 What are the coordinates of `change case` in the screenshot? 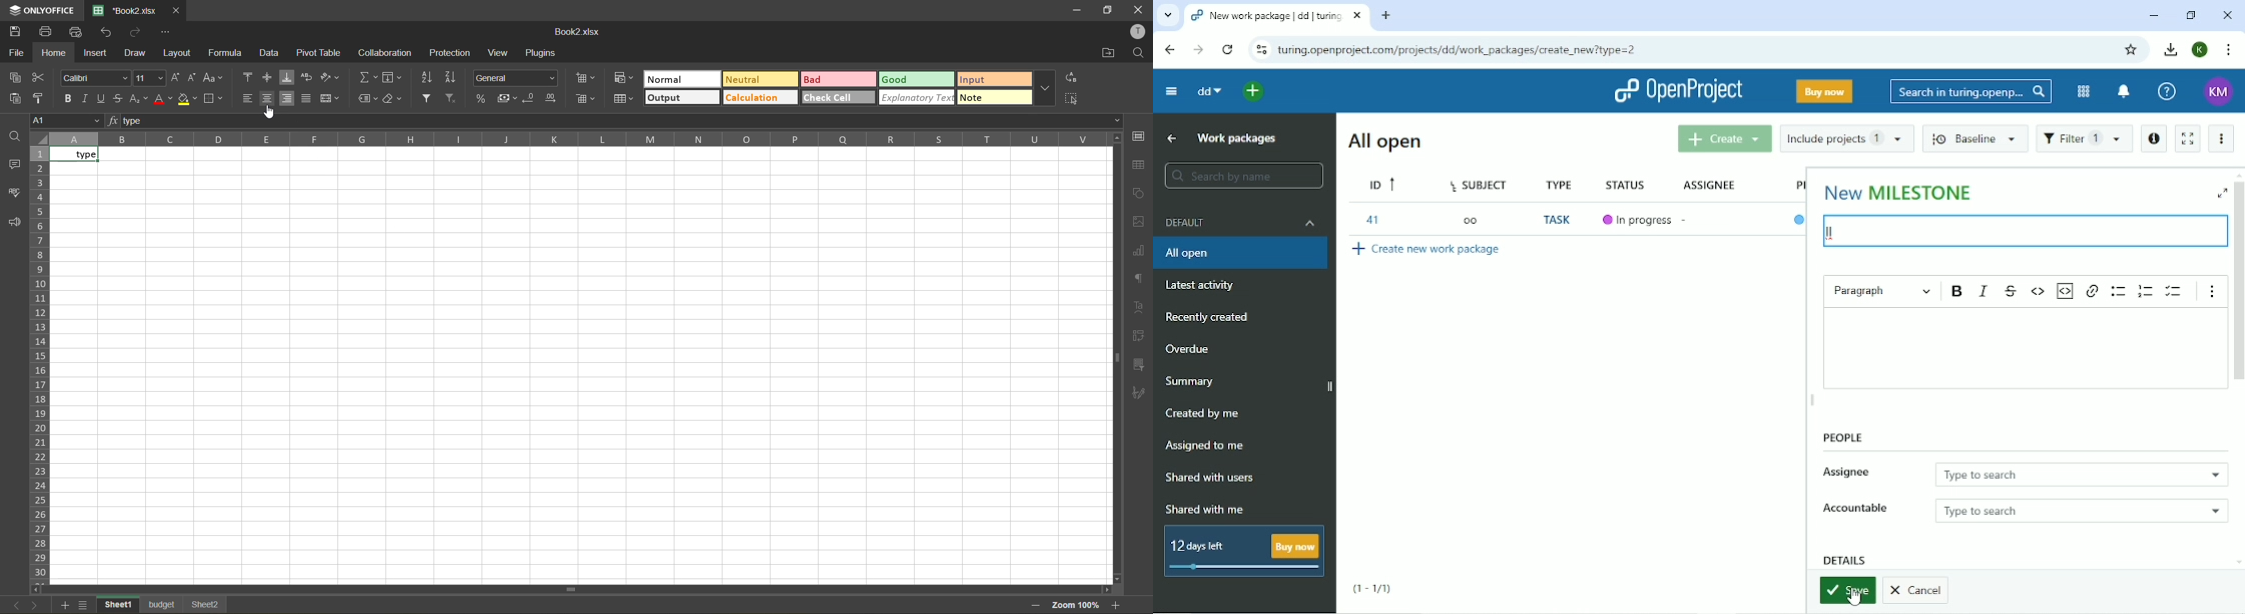 It's located at (213, 77).